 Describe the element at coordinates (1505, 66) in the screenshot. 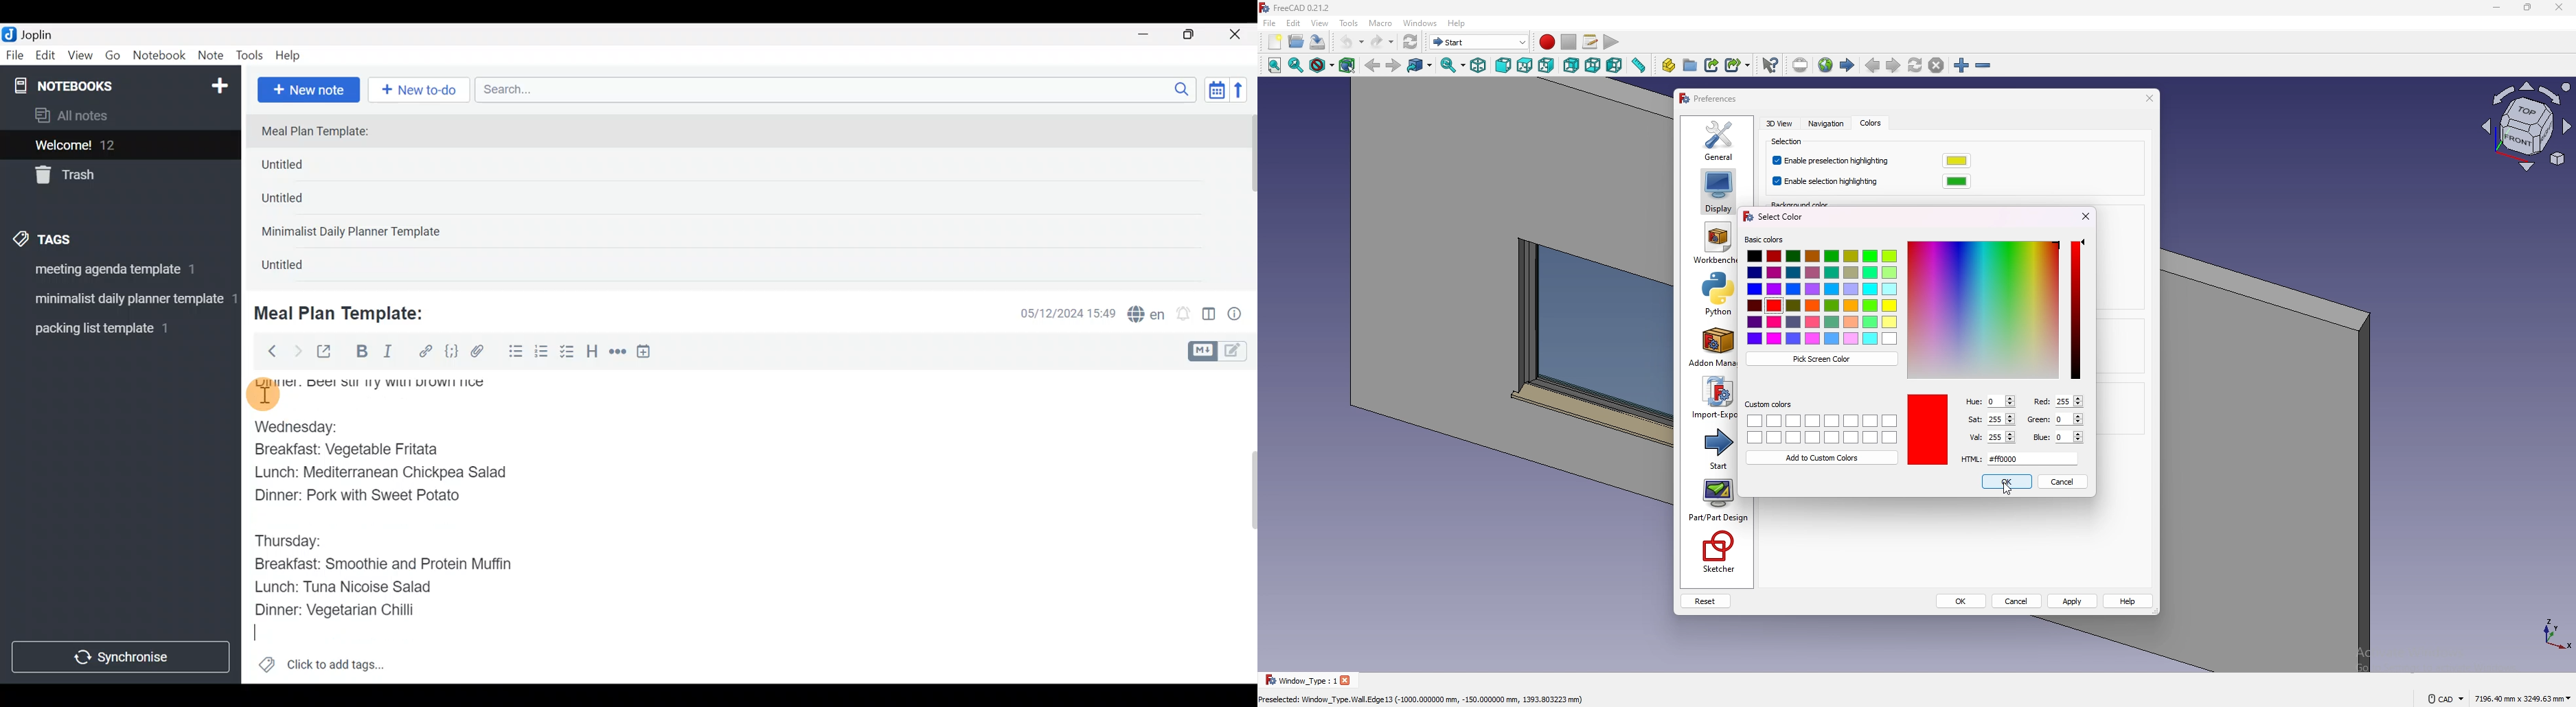

I see `front` at that location.